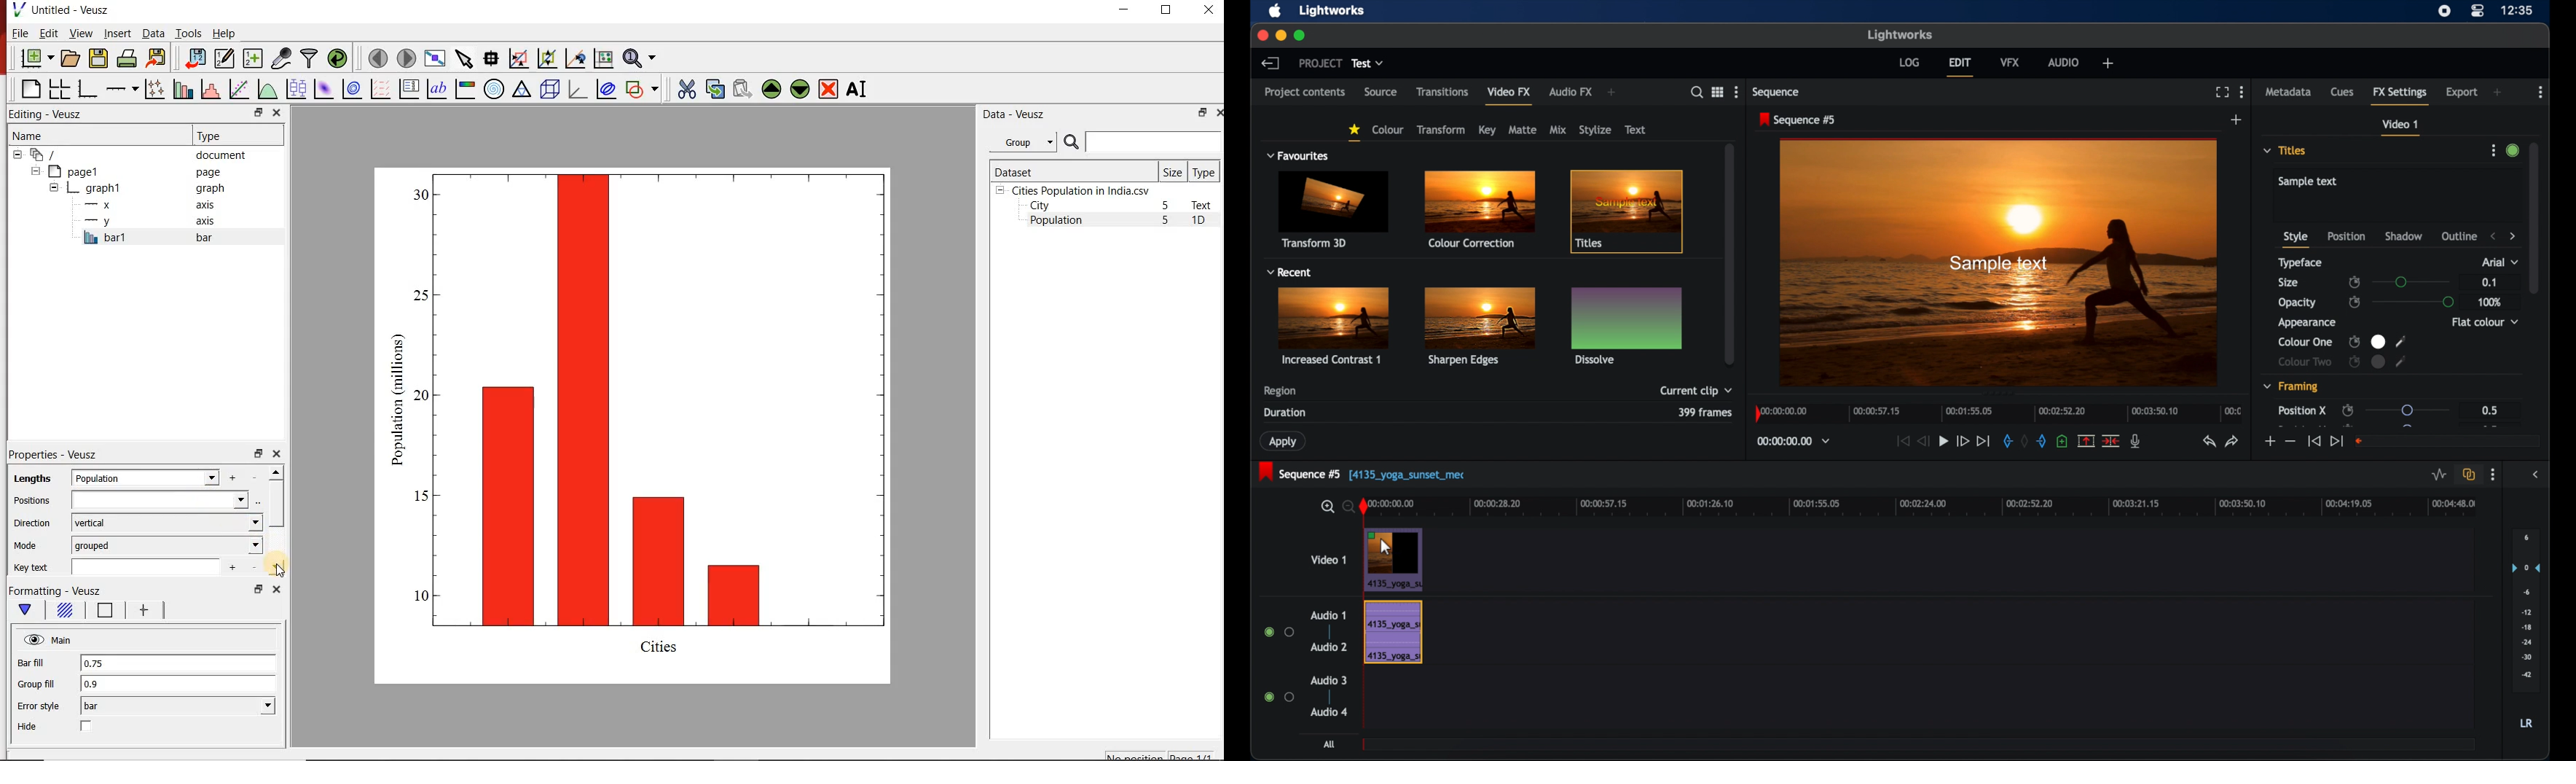 The image size is (2576, 784). I want to click on minimize, so click(1280, 35).